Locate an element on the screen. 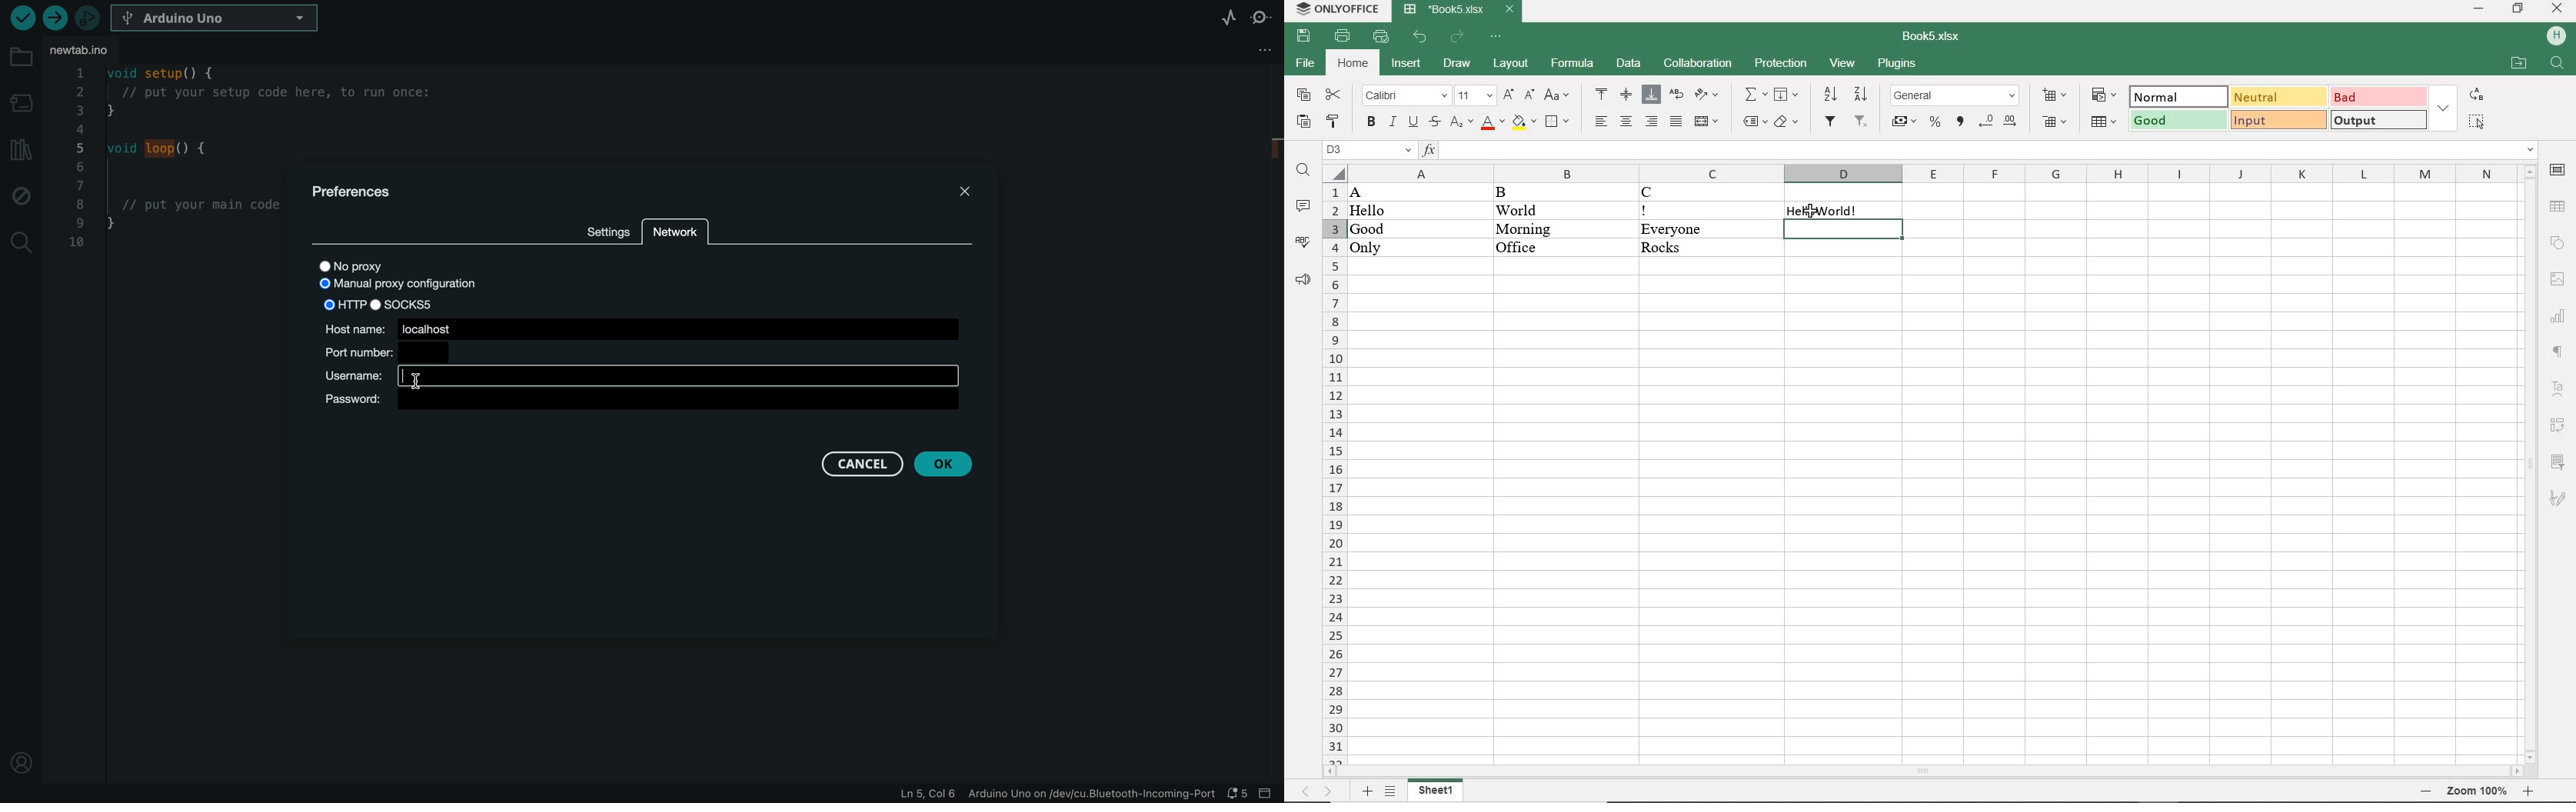 The width and height of the screenshot is (2576, 812). NORMAL is located at coordinates (2175, 97).